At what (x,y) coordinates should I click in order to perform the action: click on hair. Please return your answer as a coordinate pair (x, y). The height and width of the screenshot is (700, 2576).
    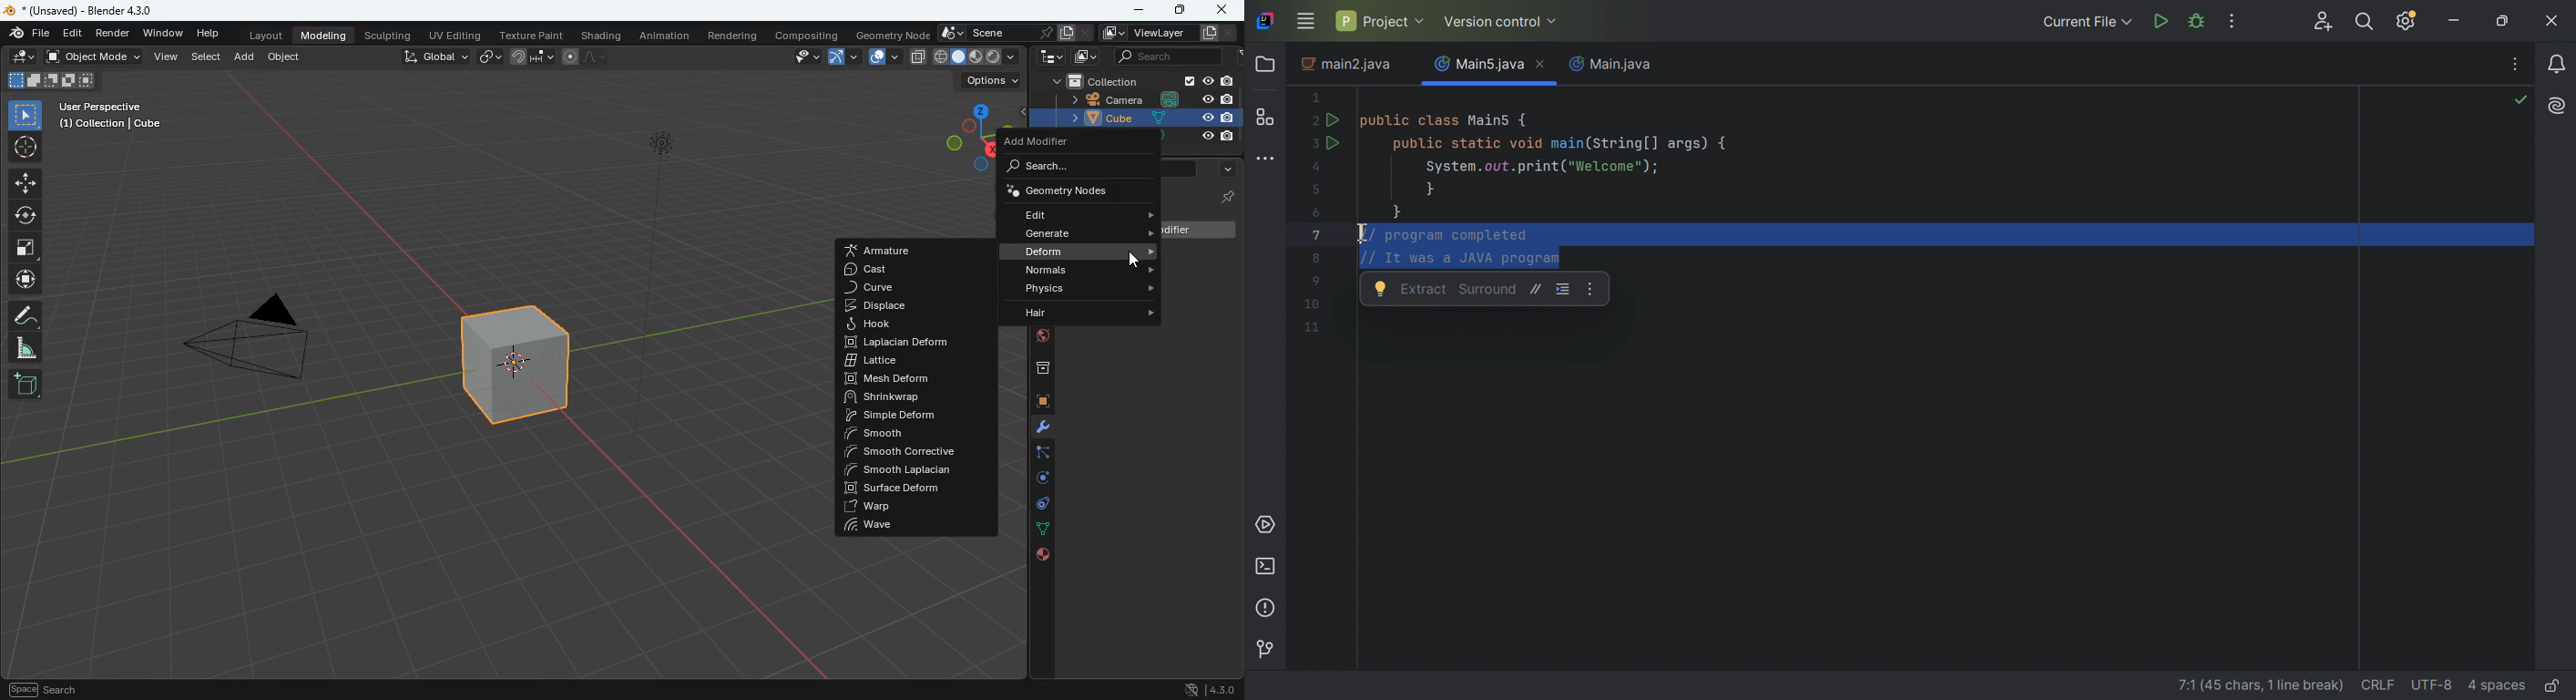
    Looking at the image, I should click on (1089, 315).